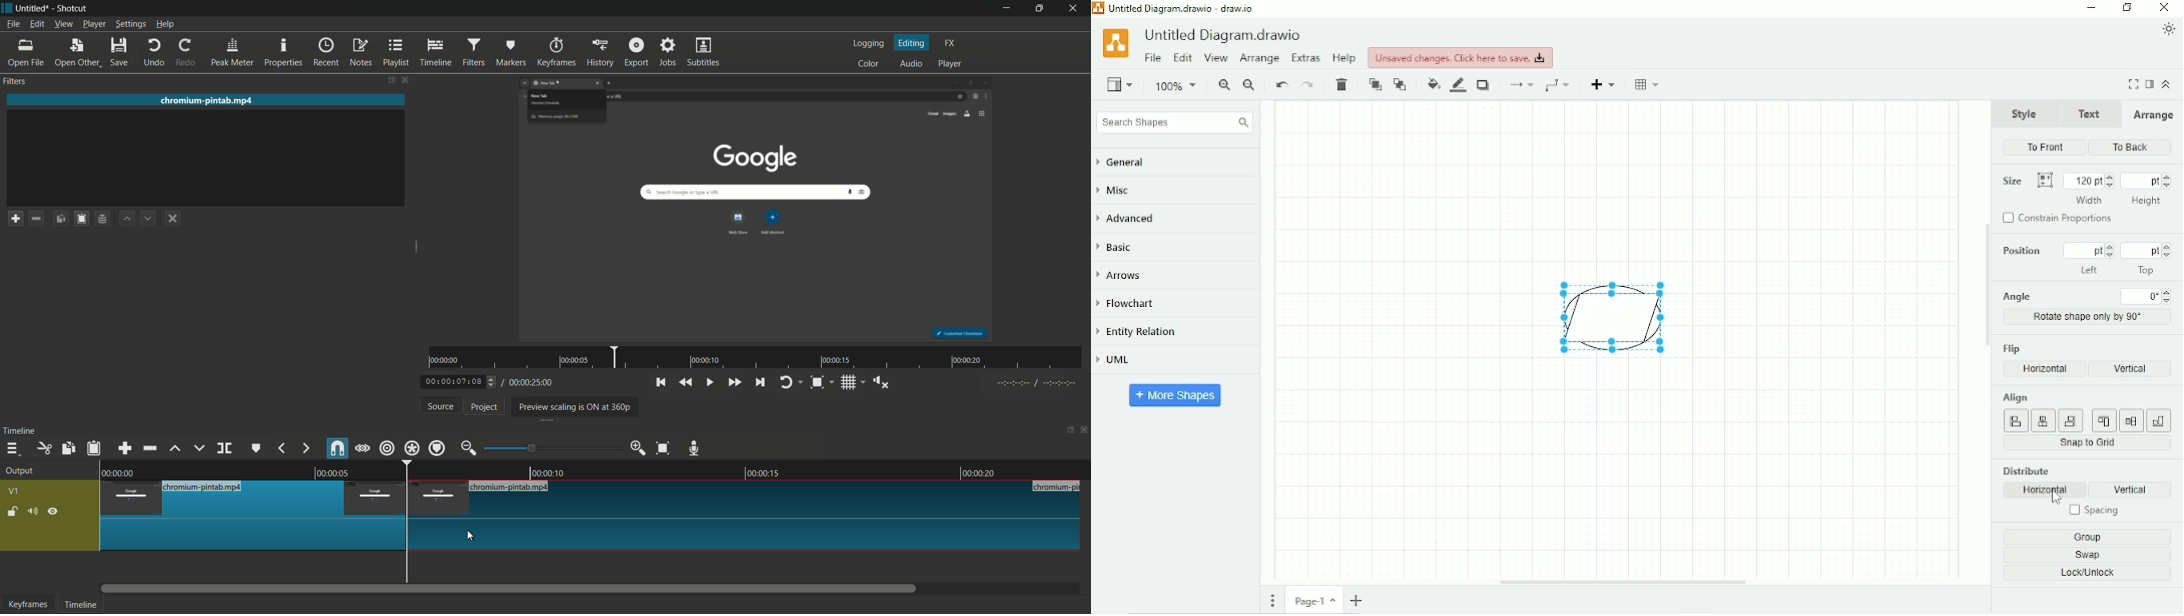 This screenshot has width=2184, height=616. I want to click on toggle play or pause, so click(709, 381).